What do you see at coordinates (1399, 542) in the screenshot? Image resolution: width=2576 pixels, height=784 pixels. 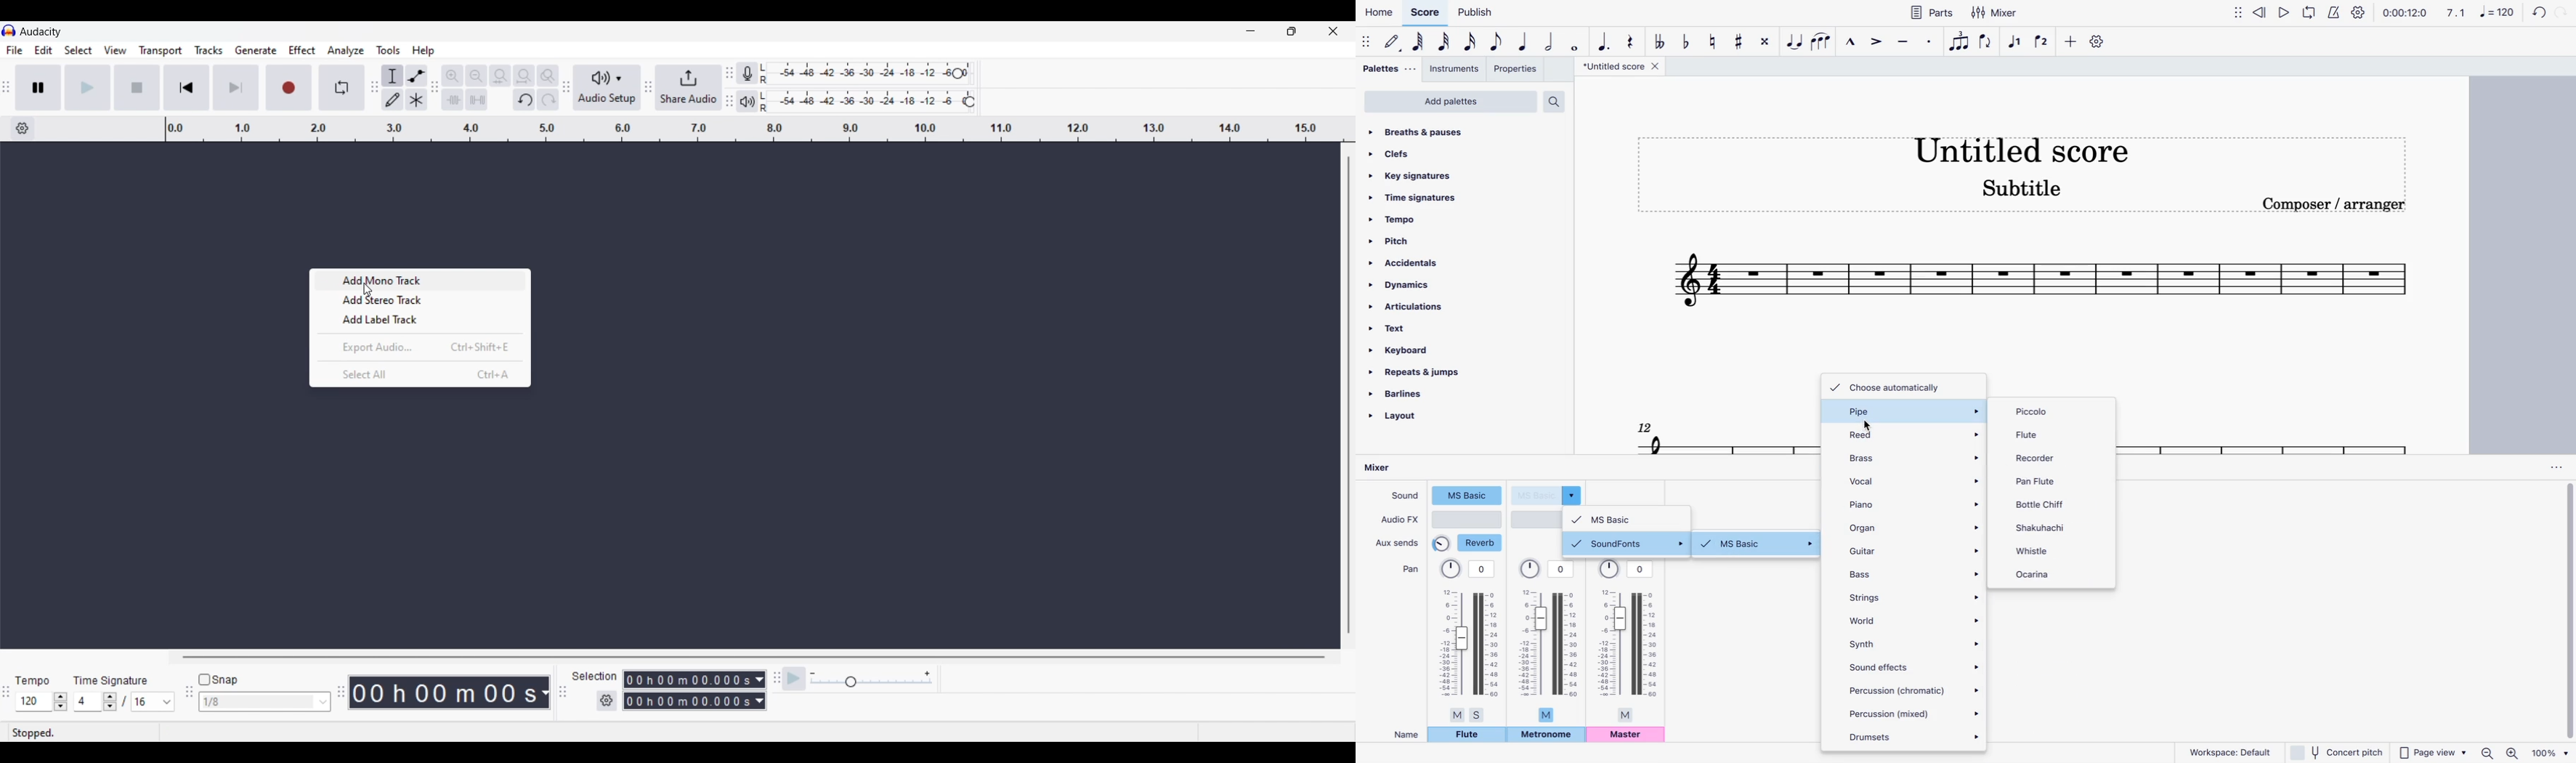 I see `aux sends` at bounding box center [1399, 542].